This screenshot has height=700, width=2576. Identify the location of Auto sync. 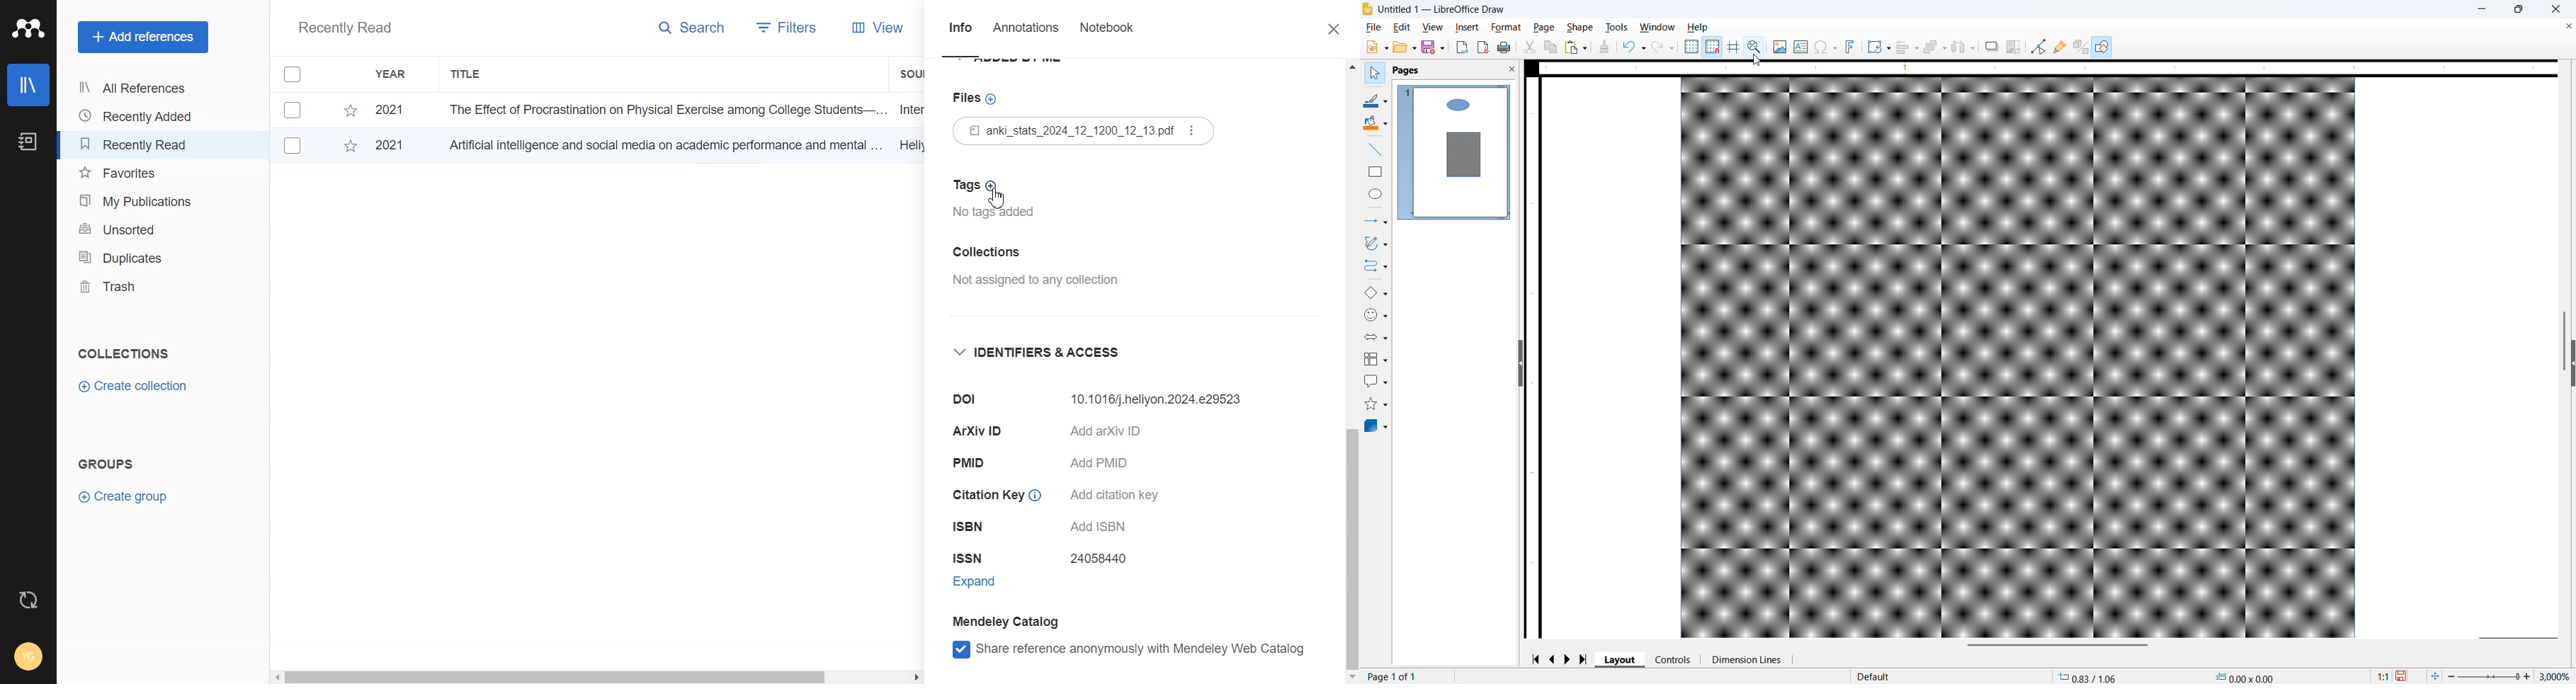
(26, 600).